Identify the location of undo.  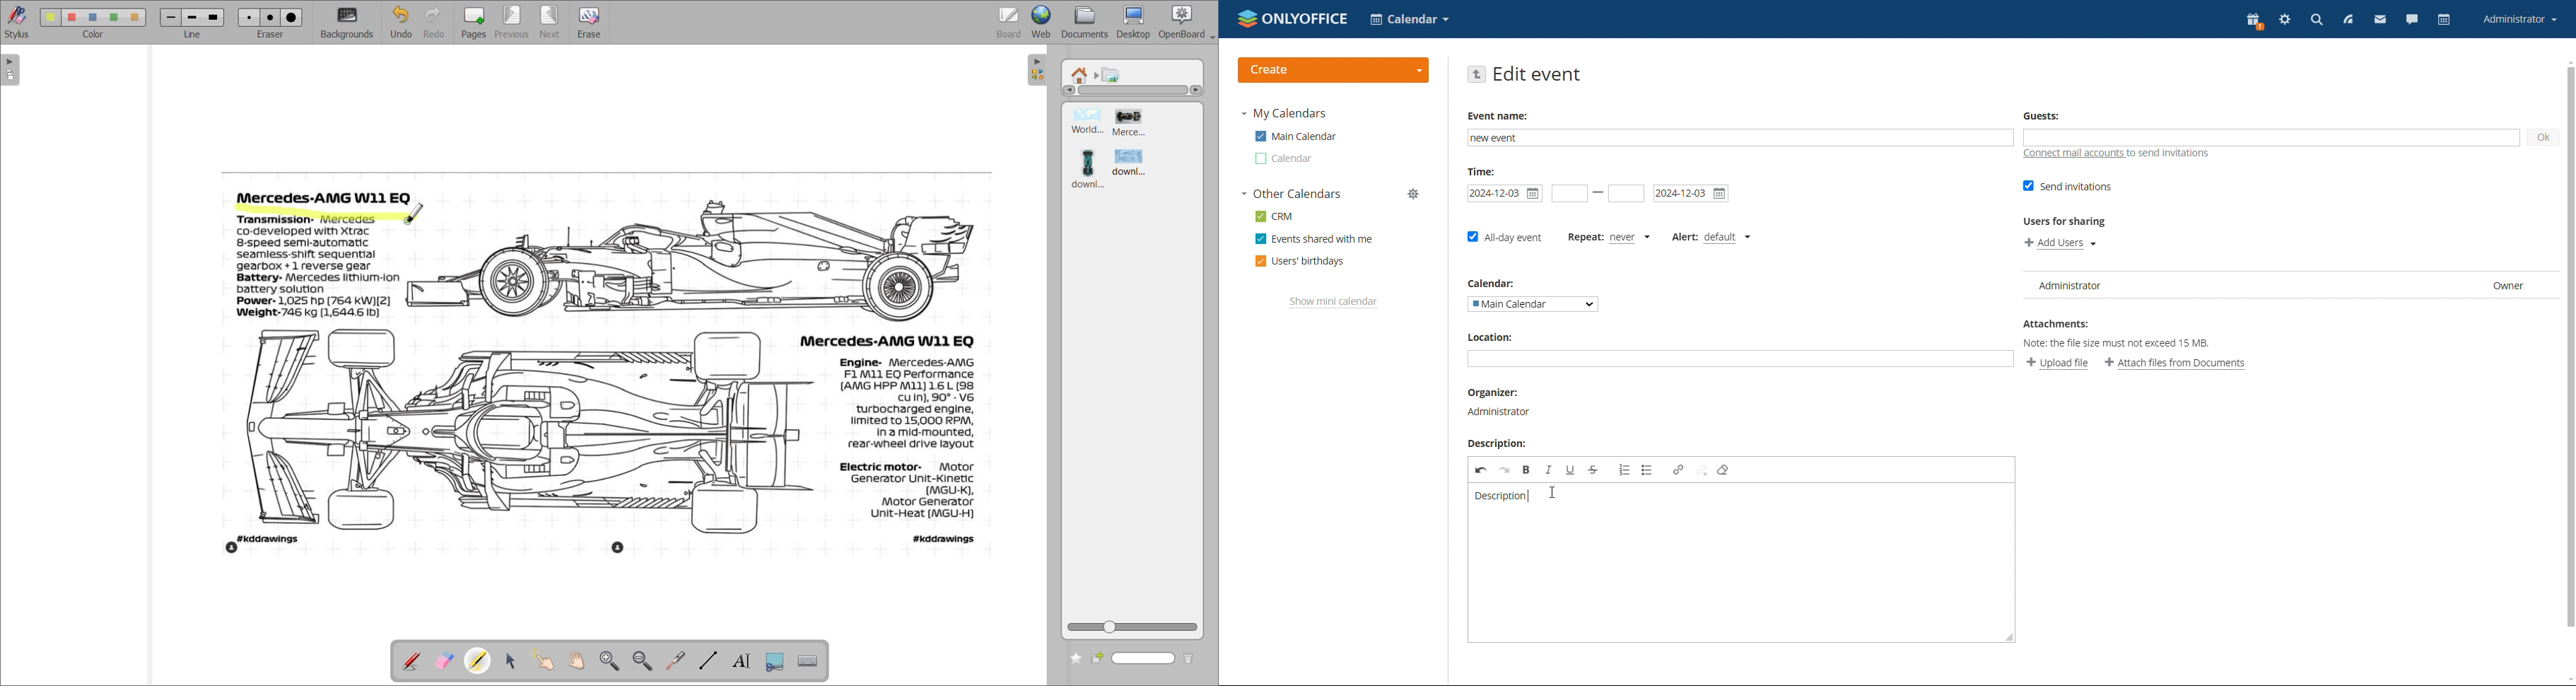
(1481, 470).